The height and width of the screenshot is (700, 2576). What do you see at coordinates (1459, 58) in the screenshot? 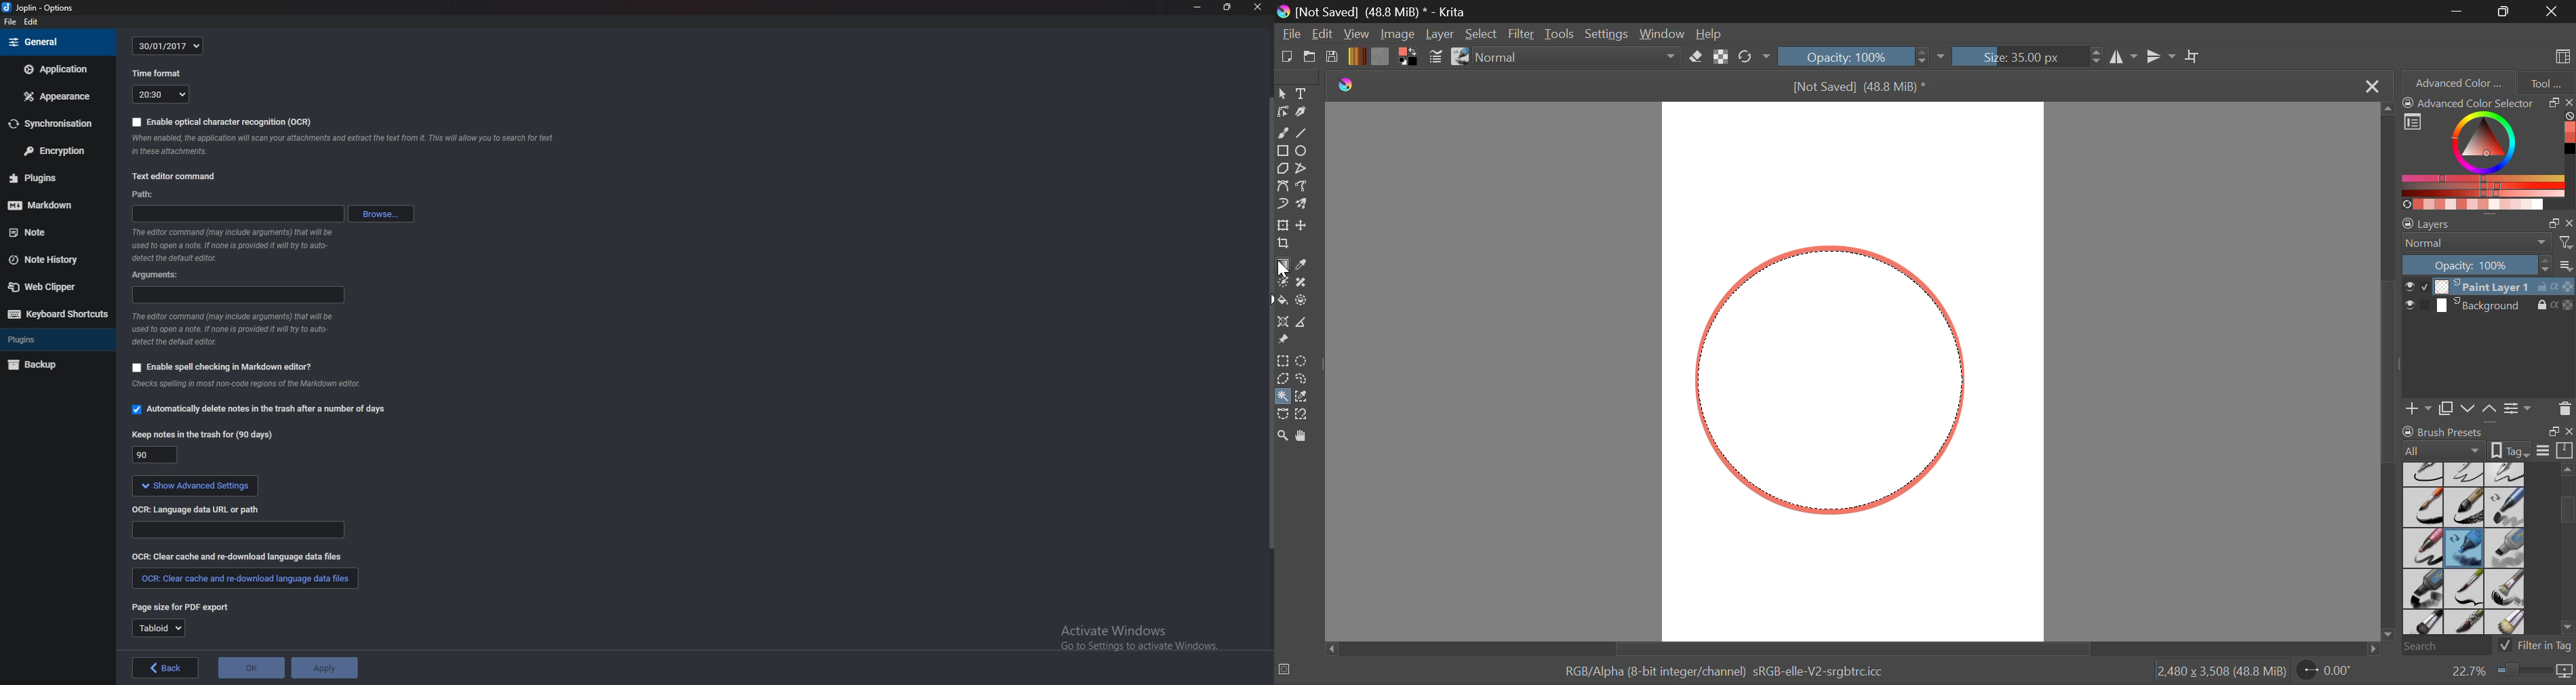
I see `Stroke Type` at bounding box center [1459, 58].